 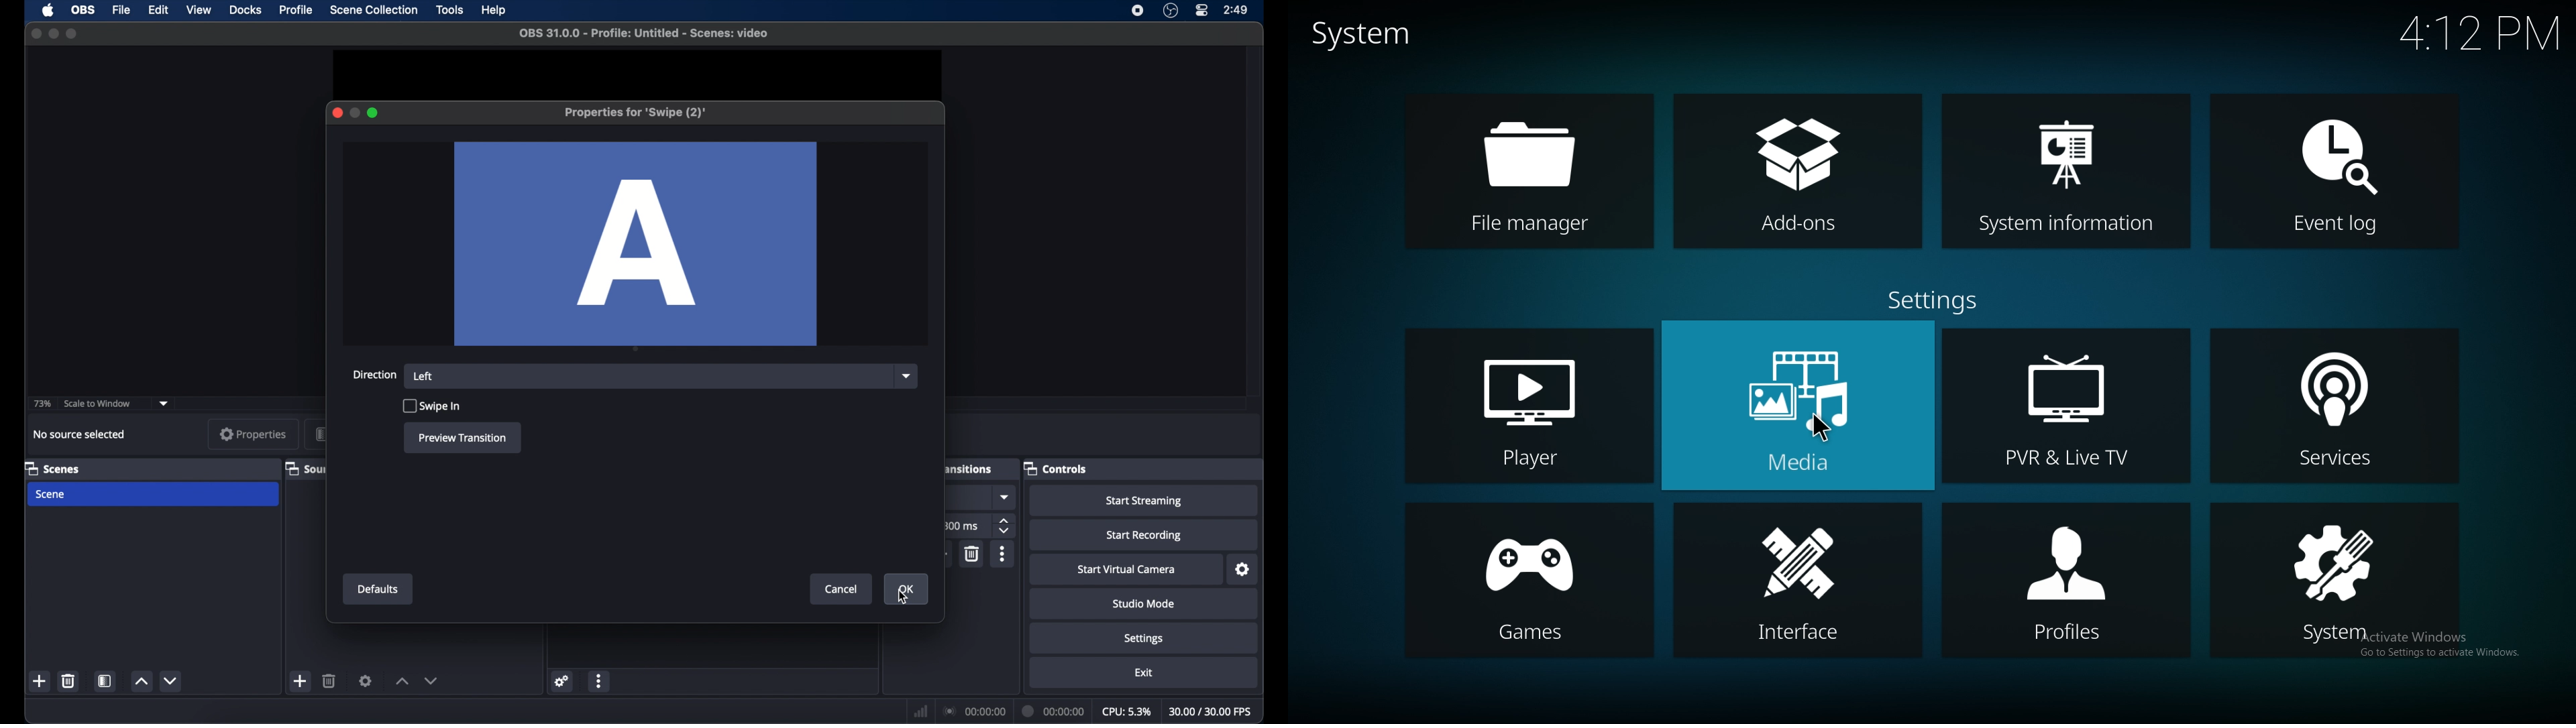 I want to click on pvr and live tv, so click(x=2069, y=402).